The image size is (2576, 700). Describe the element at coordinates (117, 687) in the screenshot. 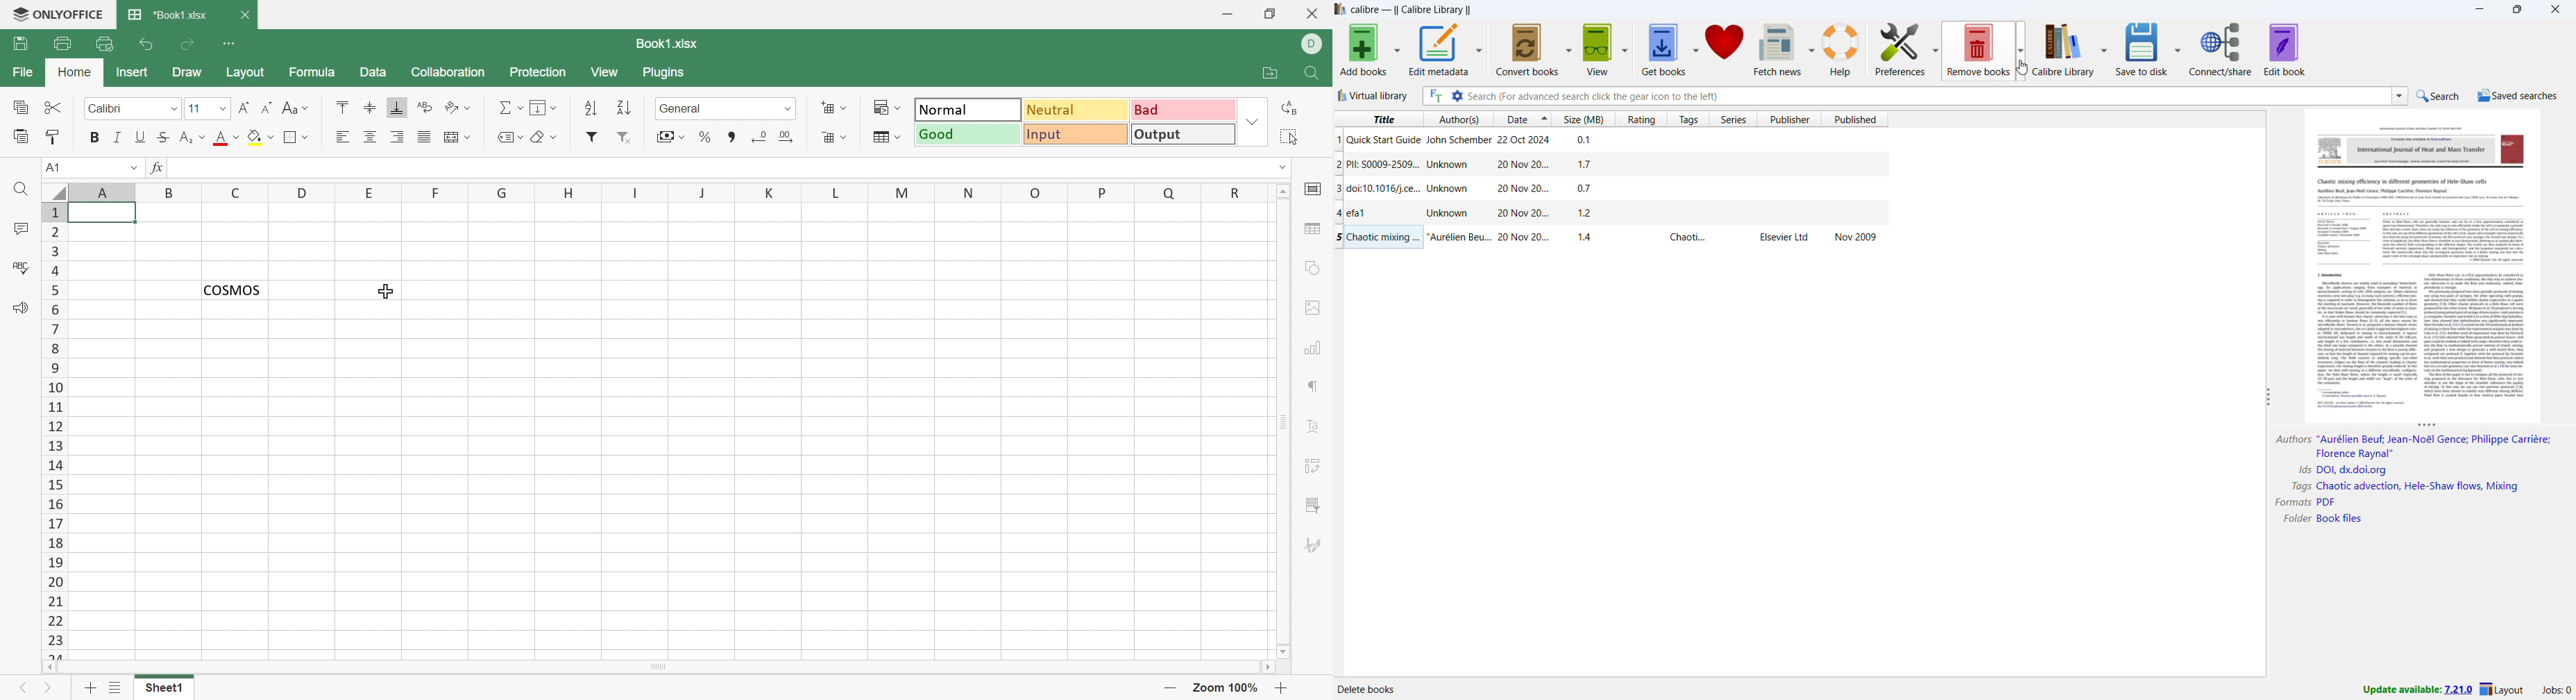

I see `List of sheets` at that location.